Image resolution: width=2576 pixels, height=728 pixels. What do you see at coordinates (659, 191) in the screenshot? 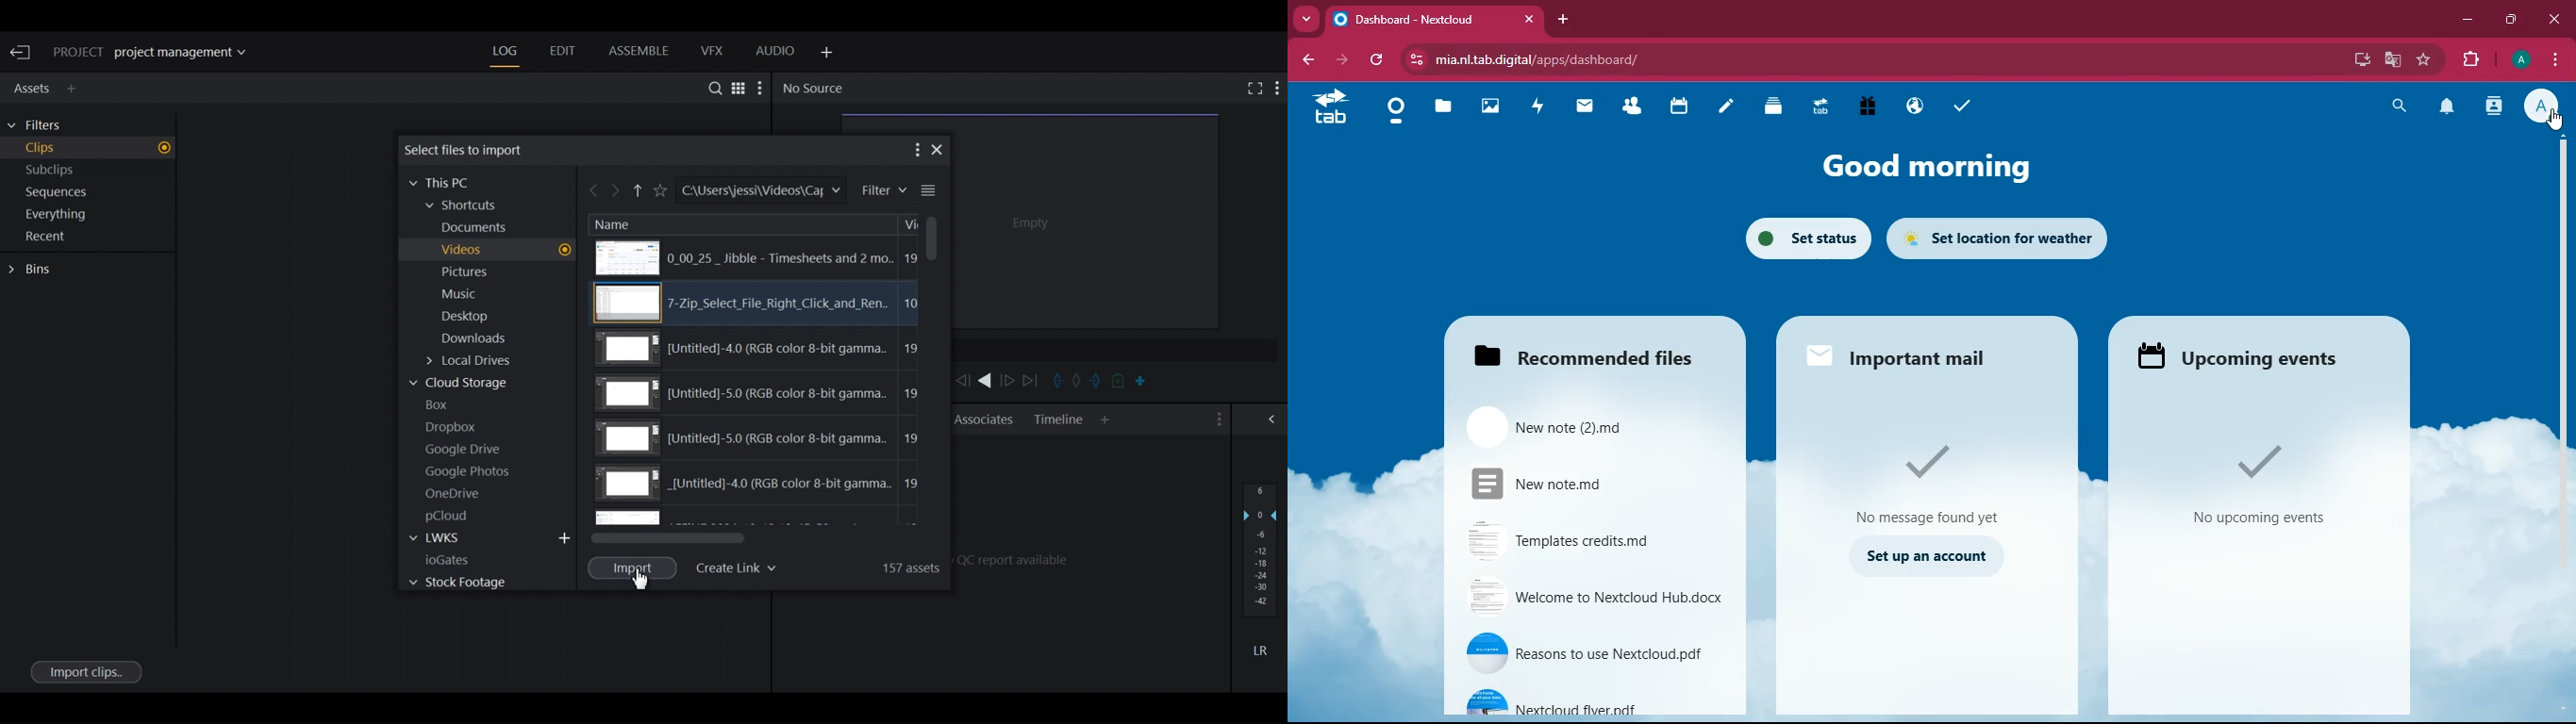
I see `Add/Remove folder as a favorite` at bounding box center [659, 191].